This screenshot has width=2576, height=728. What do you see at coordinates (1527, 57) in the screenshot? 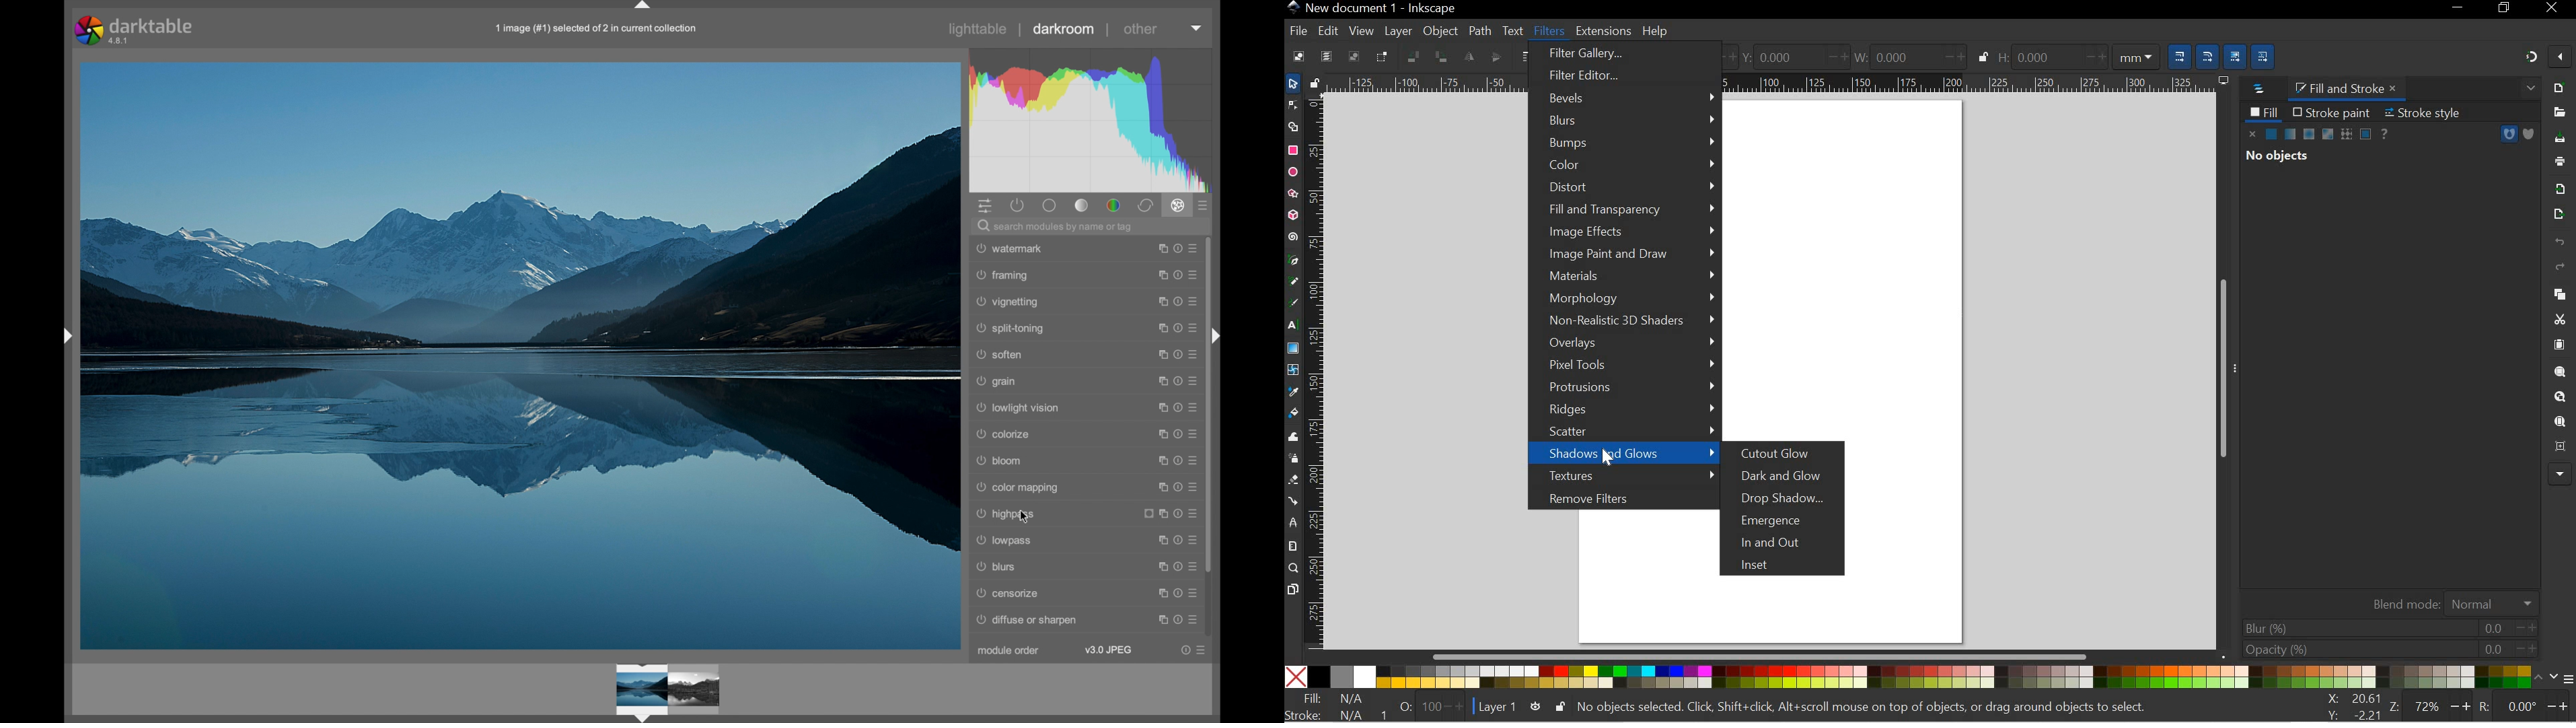
I see `RAISE SELECTION TO TOP` at bounding box center [1527, 57].